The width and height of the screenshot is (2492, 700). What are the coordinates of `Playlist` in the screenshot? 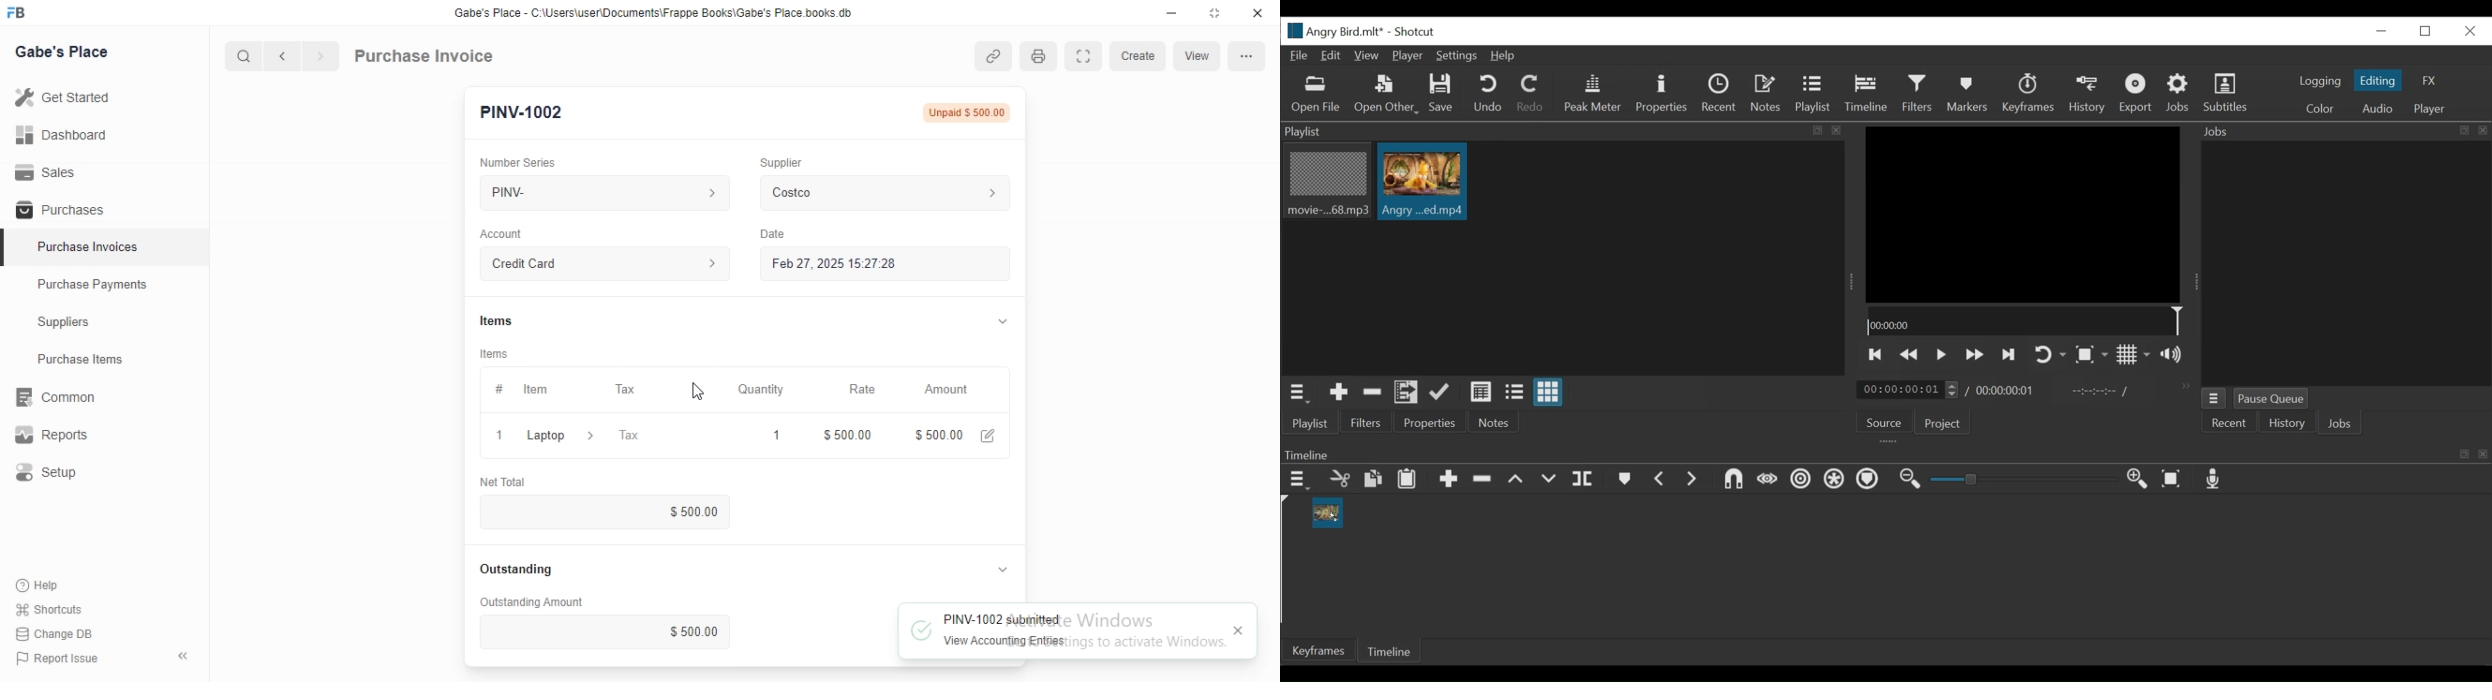 It's located at (1815, 95).